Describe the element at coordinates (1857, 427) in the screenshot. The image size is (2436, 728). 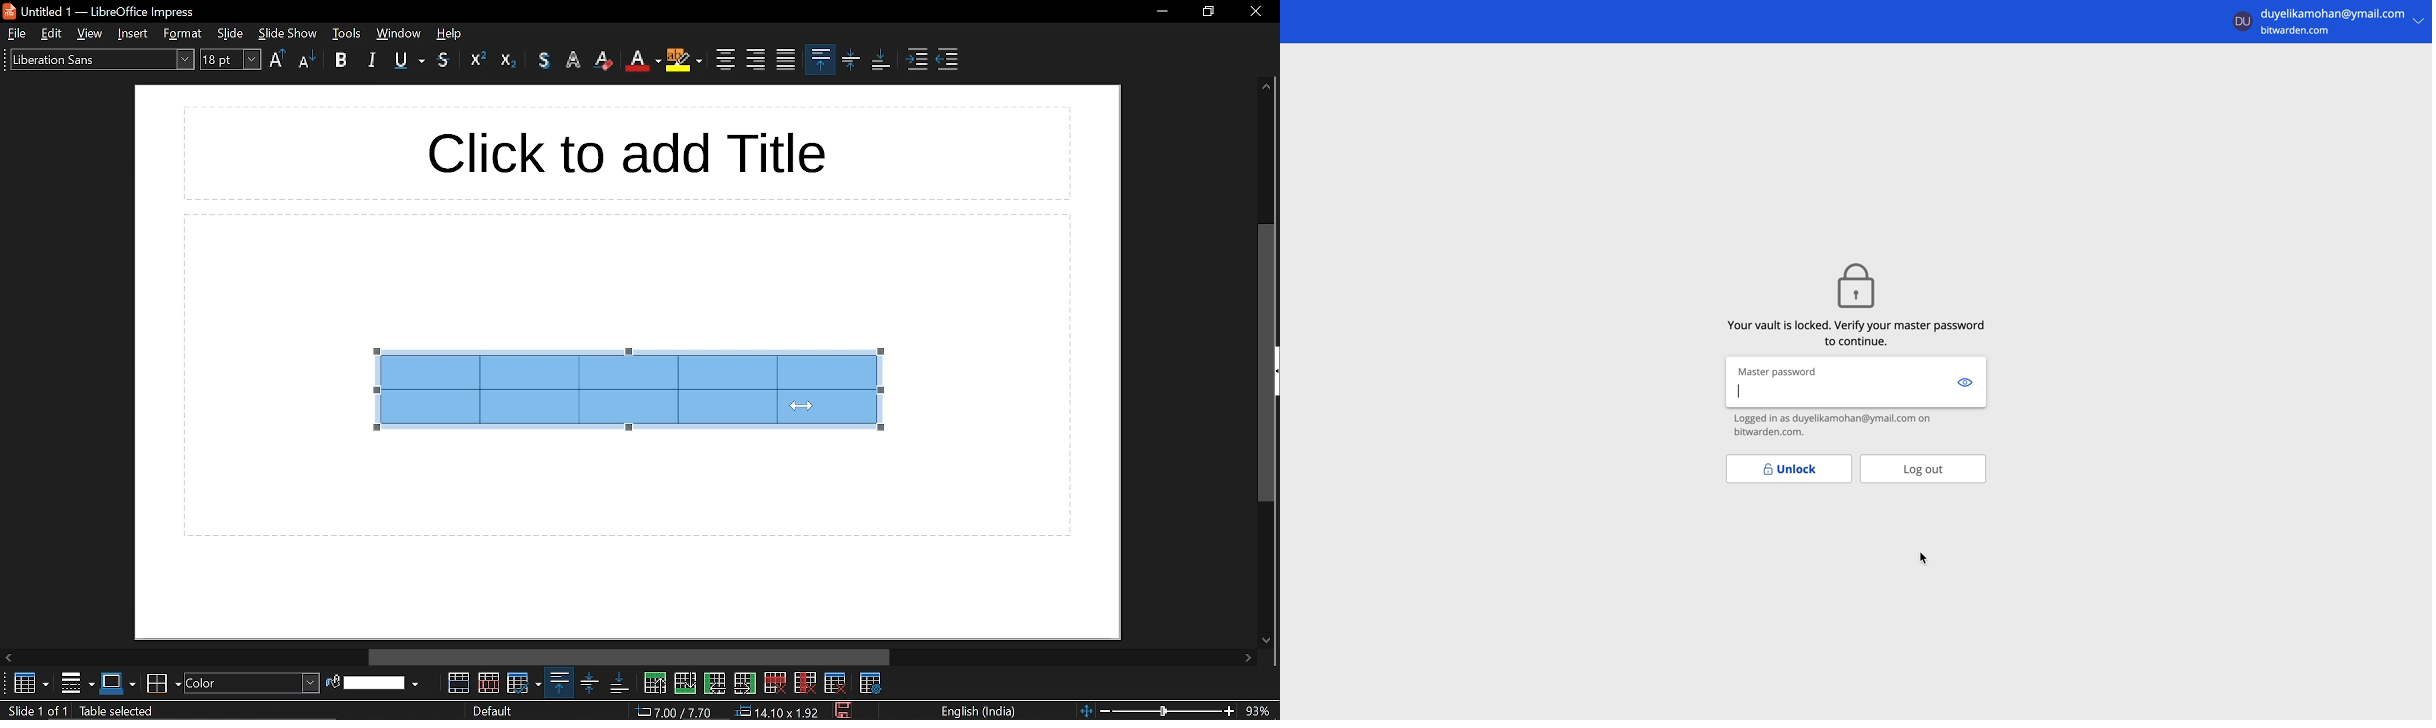
I see `logged in as` at that location.